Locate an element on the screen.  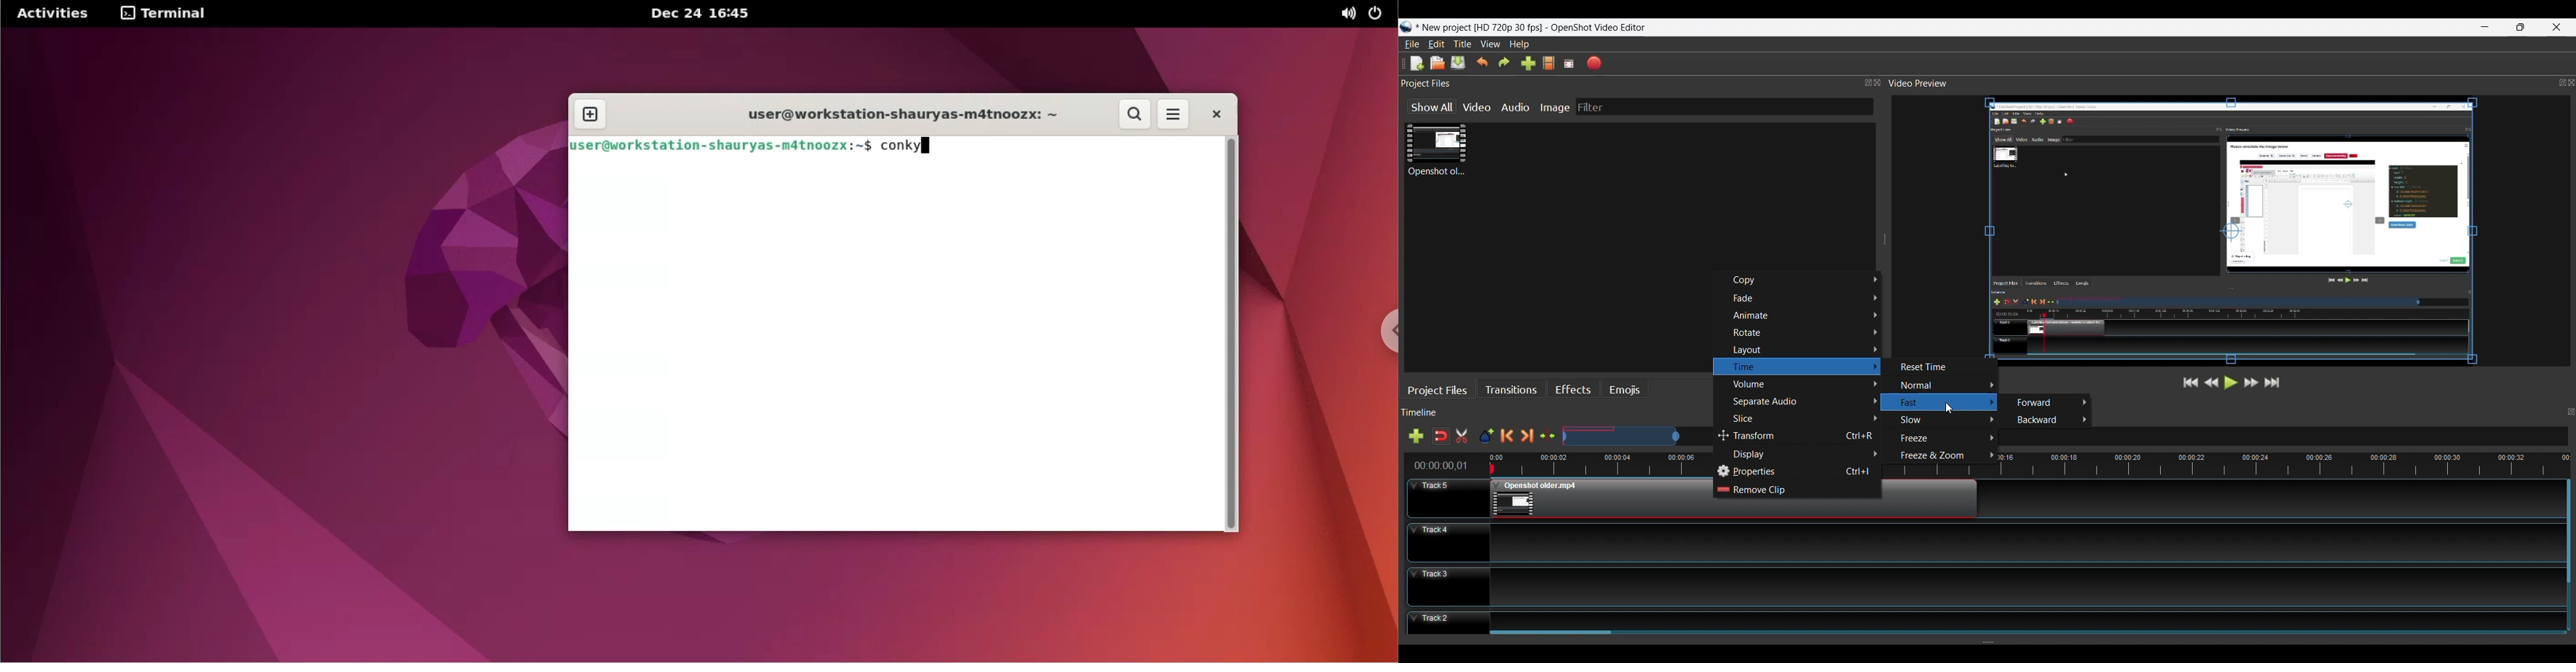
Copy is located at coordinates (1804, 281).